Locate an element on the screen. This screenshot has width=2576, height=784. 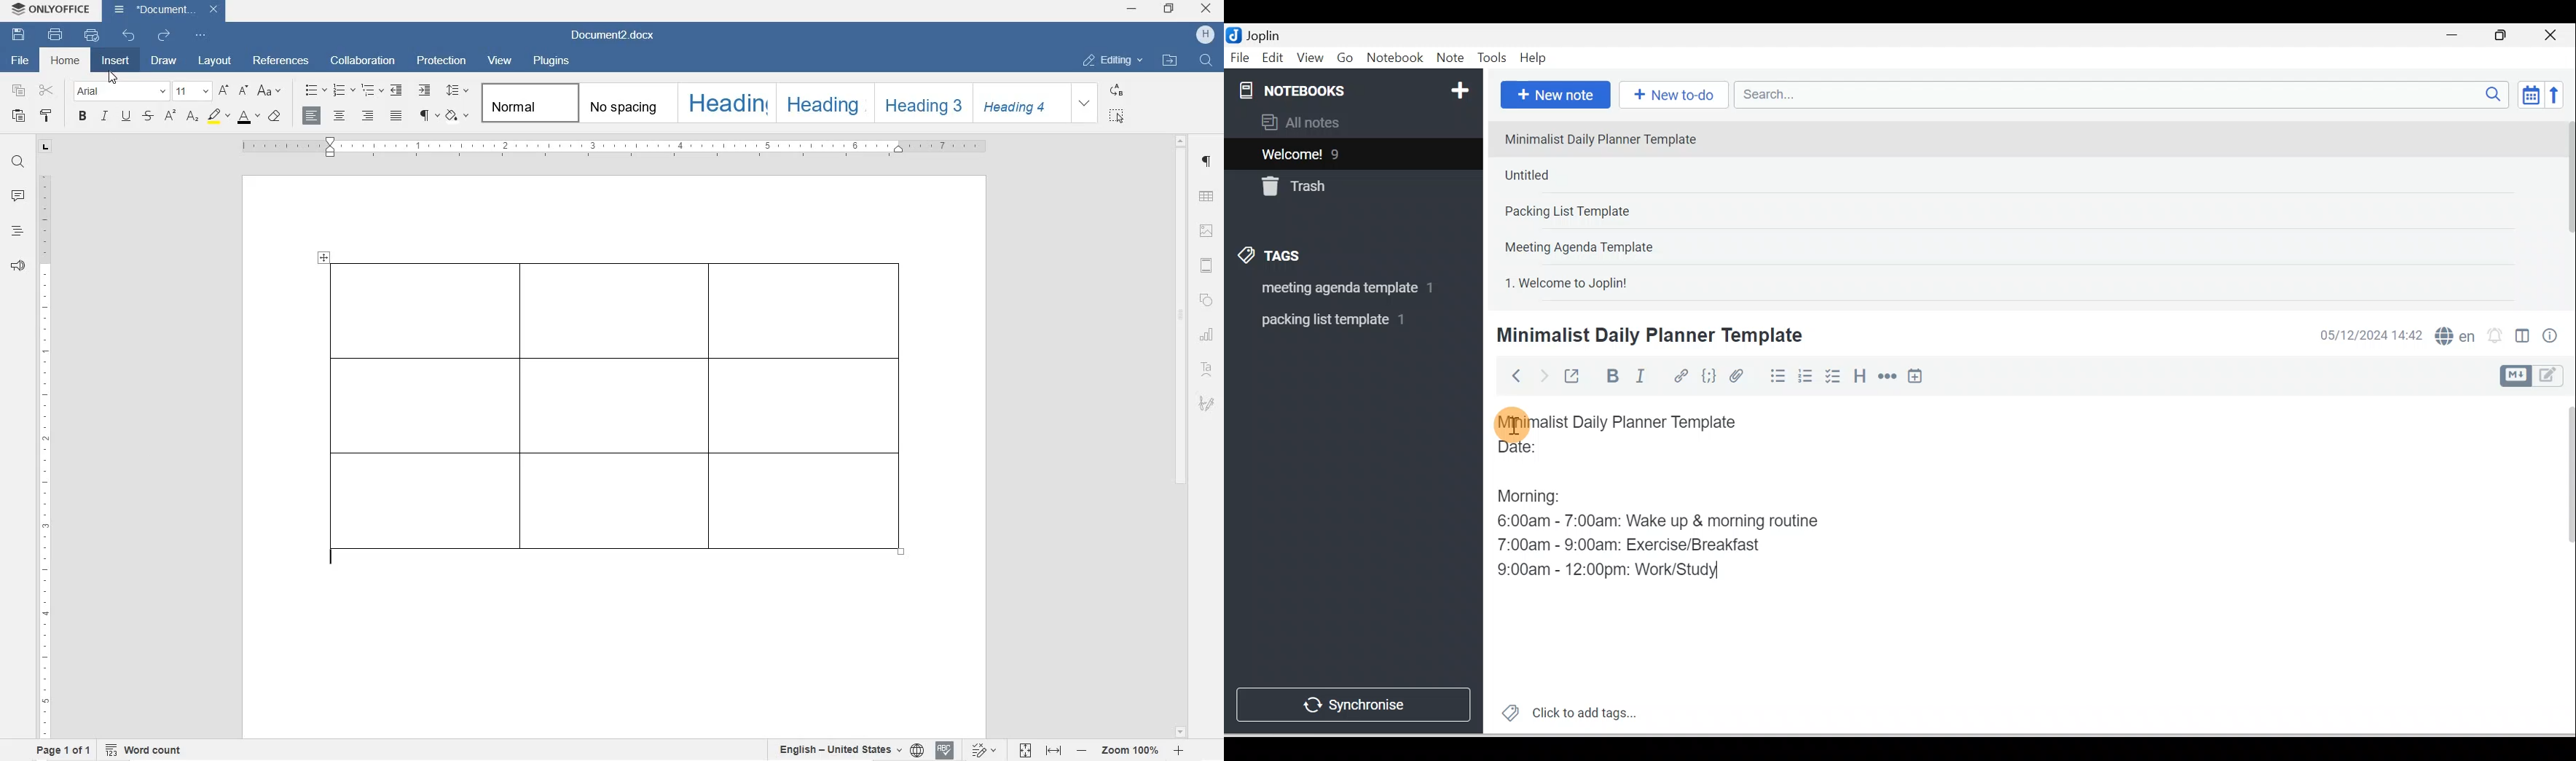
Search bar is located at coordinates (2126, 94).